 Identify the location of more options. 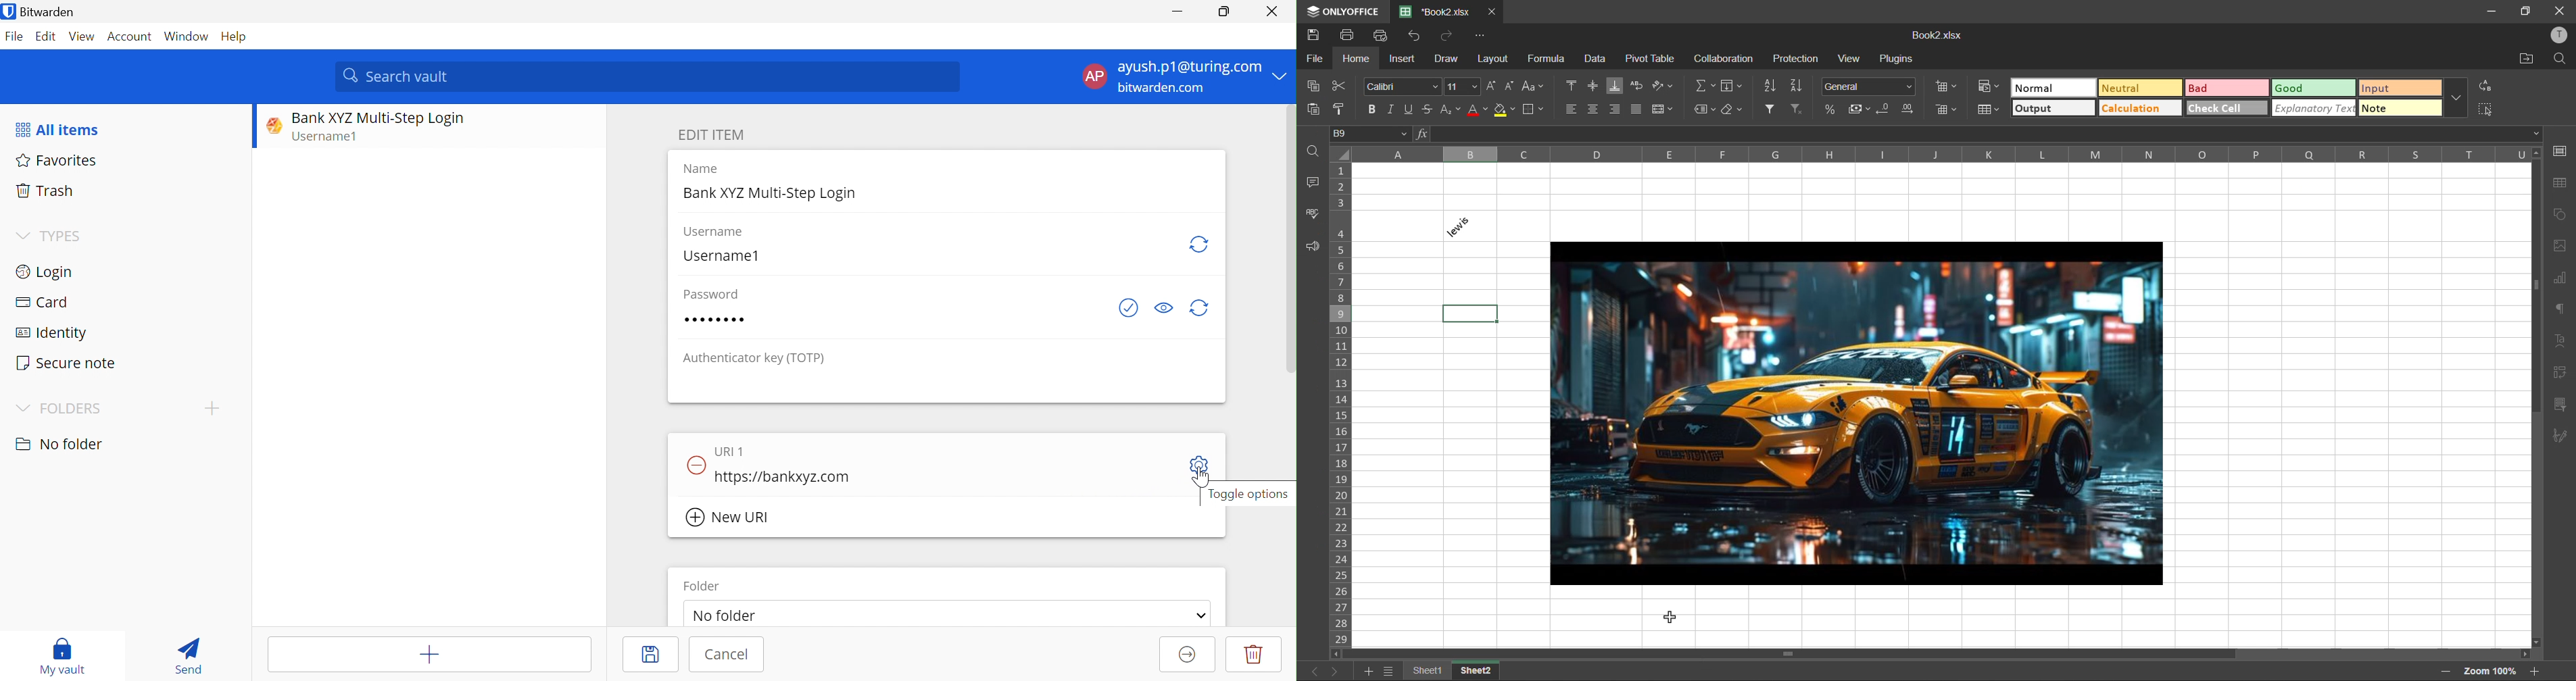
(2457, 99).